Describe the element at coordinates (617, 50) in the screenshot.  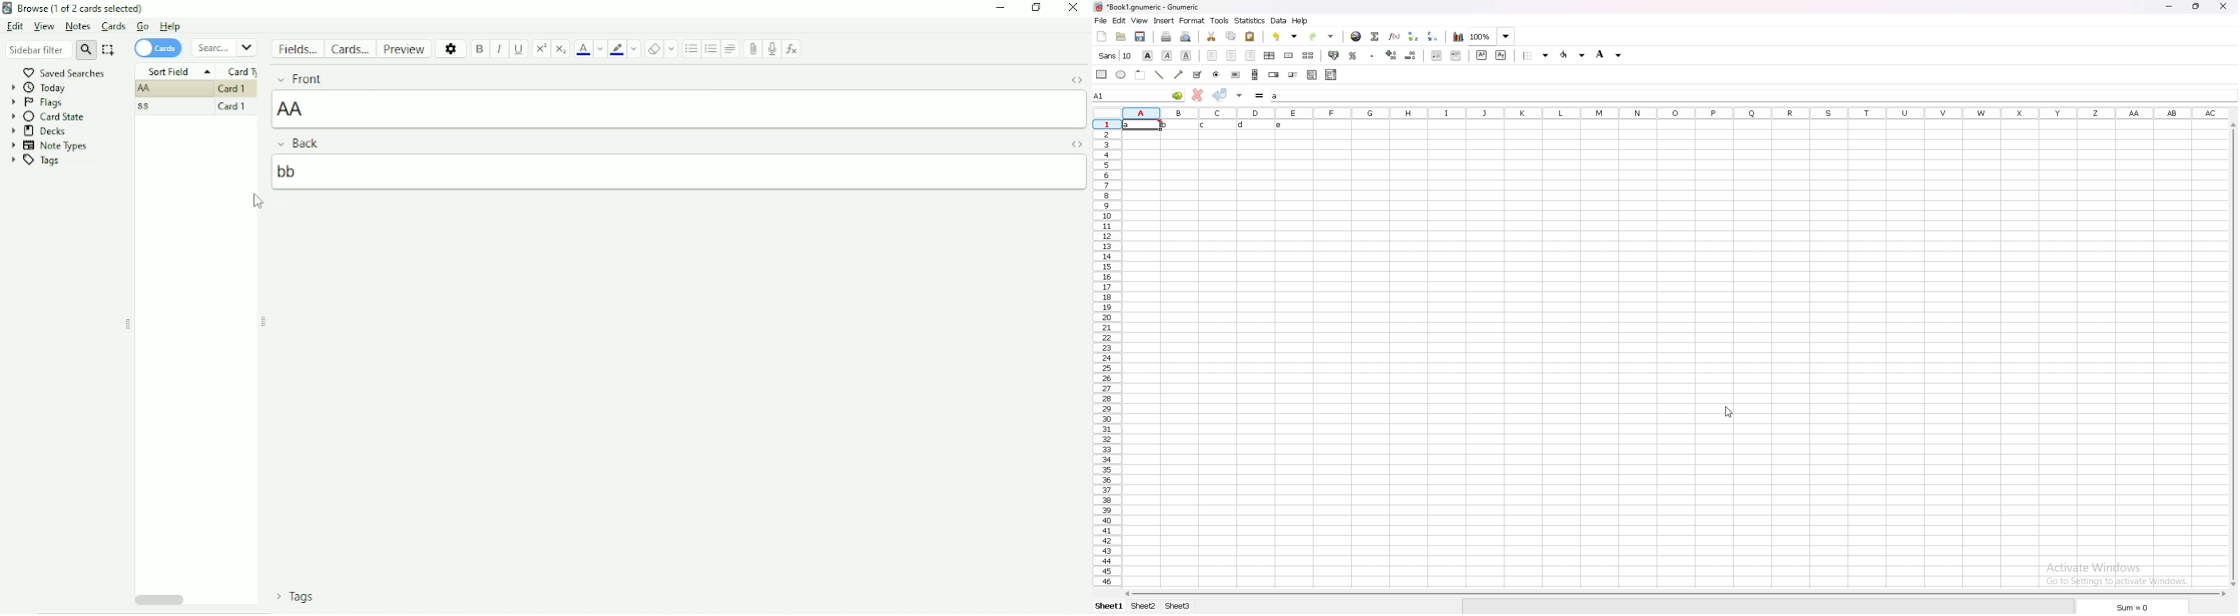
I see `Text highlight color` at that location.